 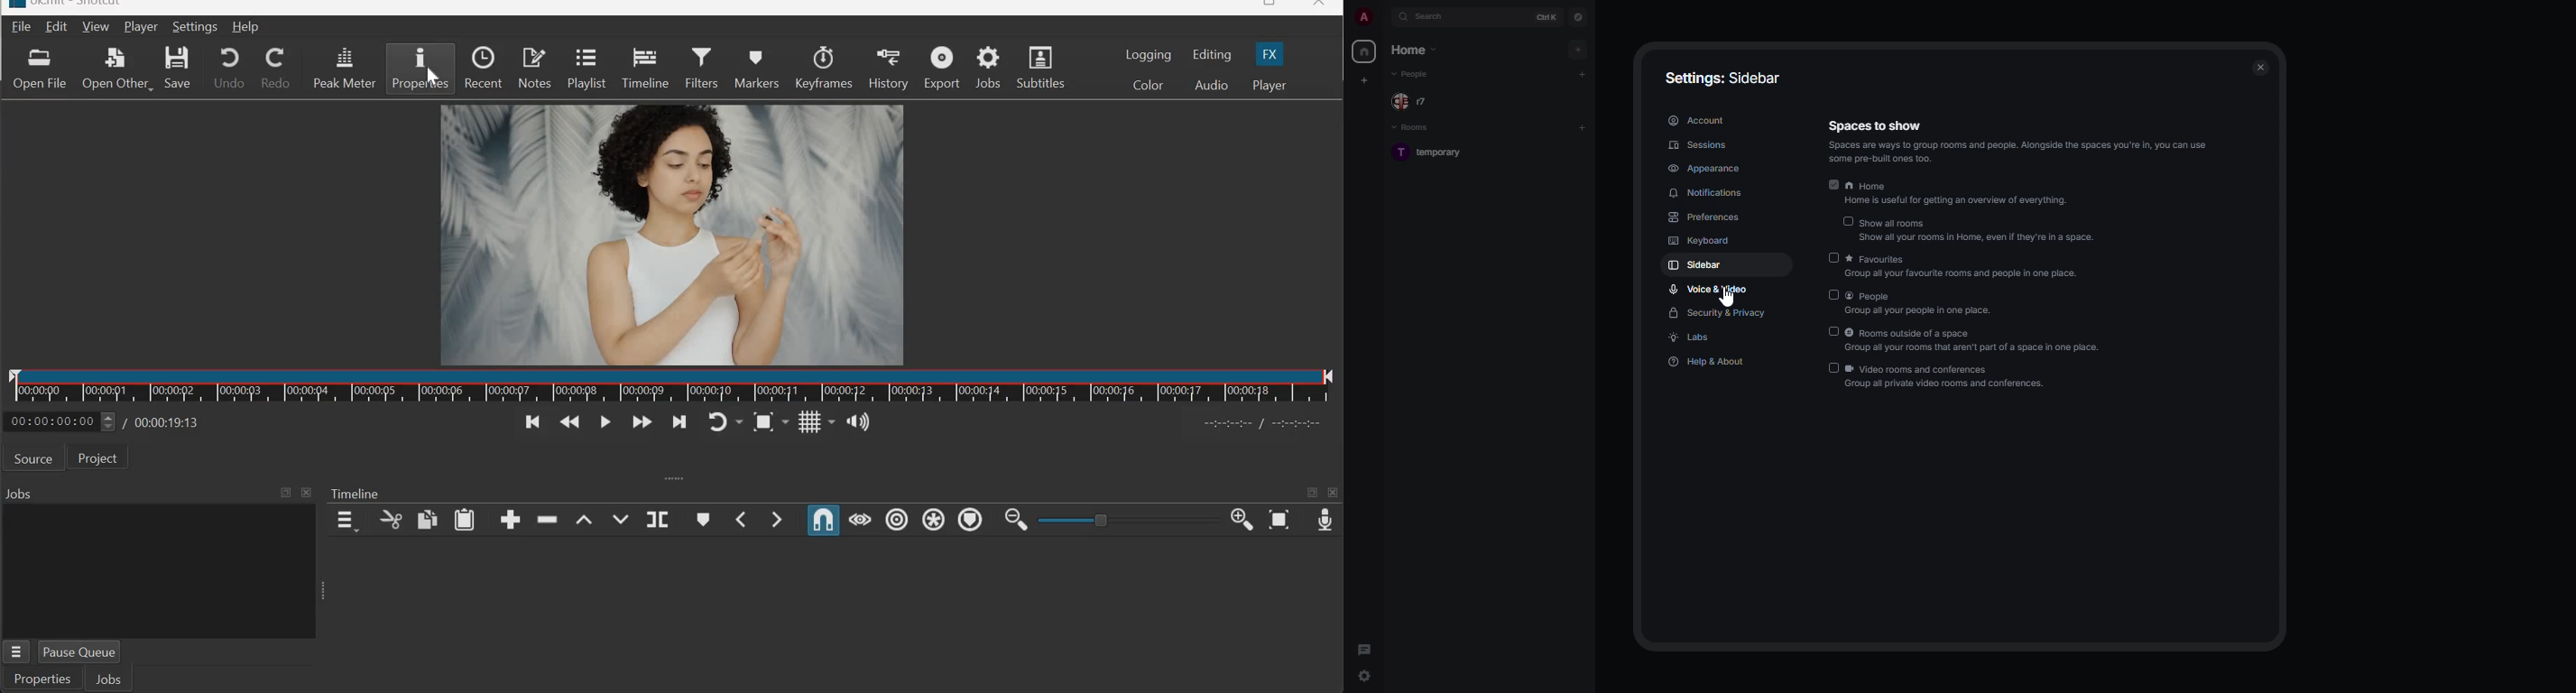 I want to click on close, so click(x=309, y=492).